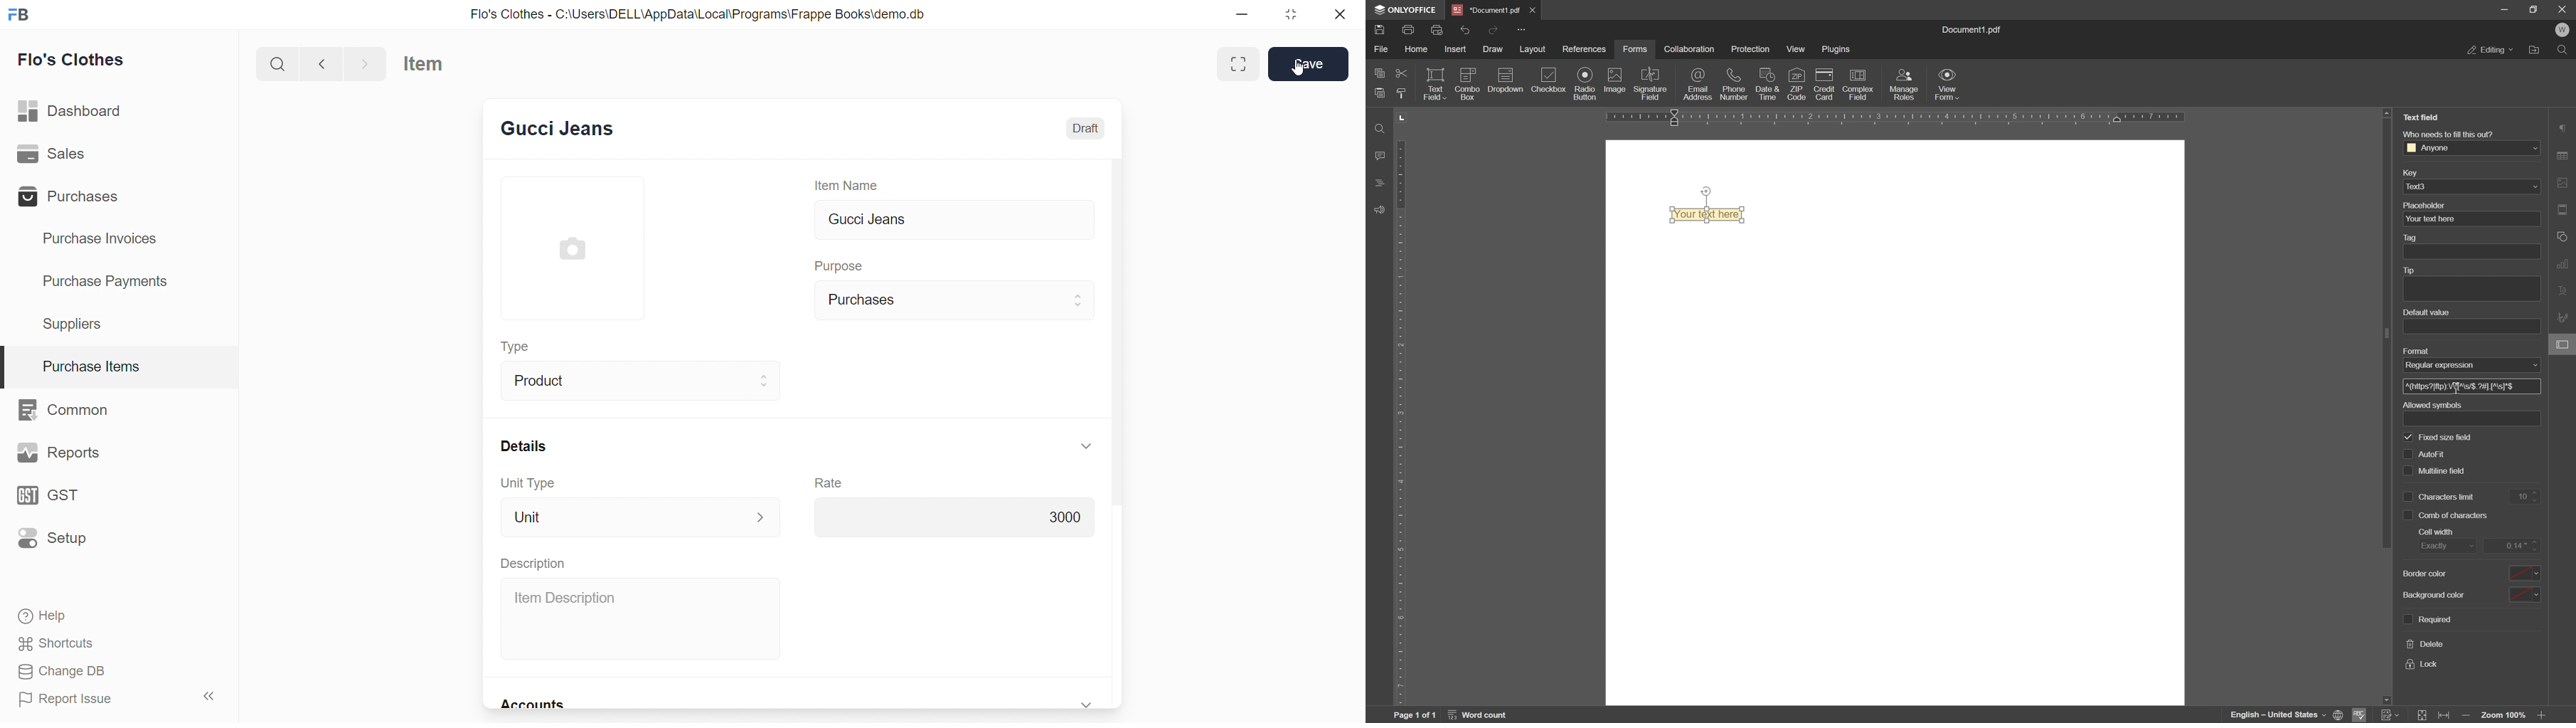 The image size is (2576, 728). What do you see at coordinates (2434, 148) in the screenshot?
I see `anyone` at bounding box center [2434, 148].